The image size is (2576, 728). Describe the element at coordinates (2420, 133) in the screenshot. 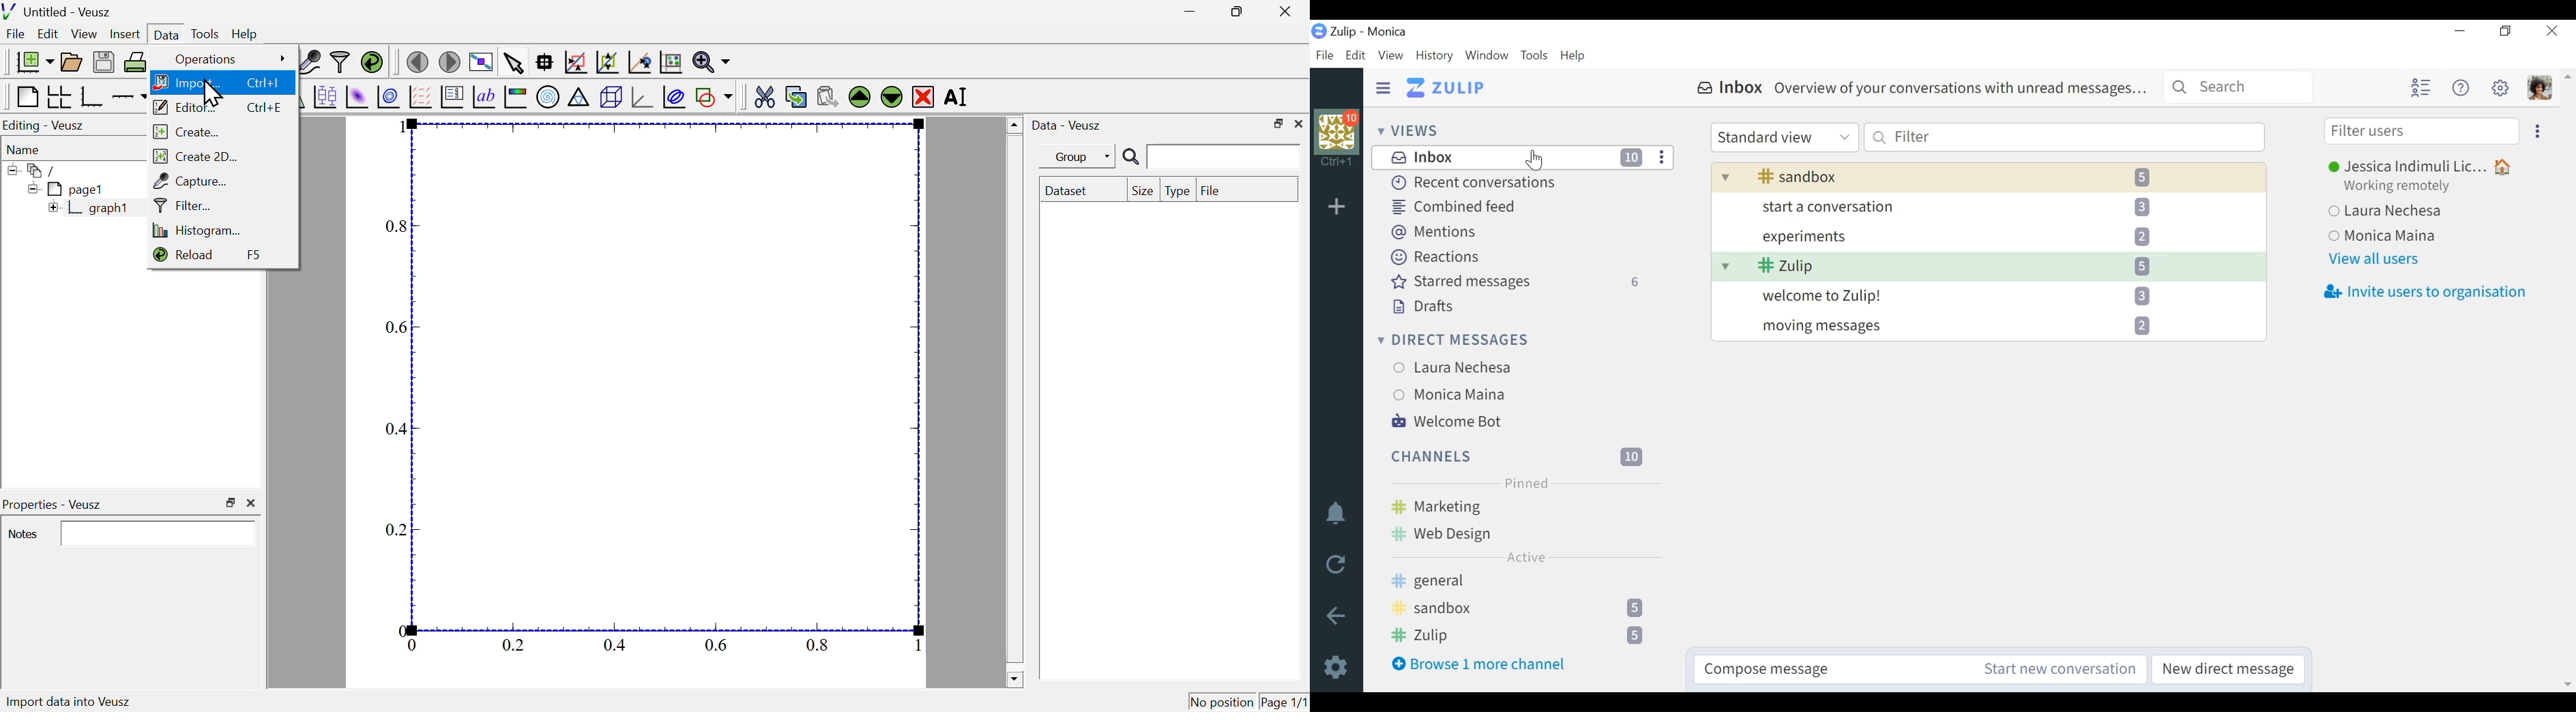

I see `Filter users` at that location.